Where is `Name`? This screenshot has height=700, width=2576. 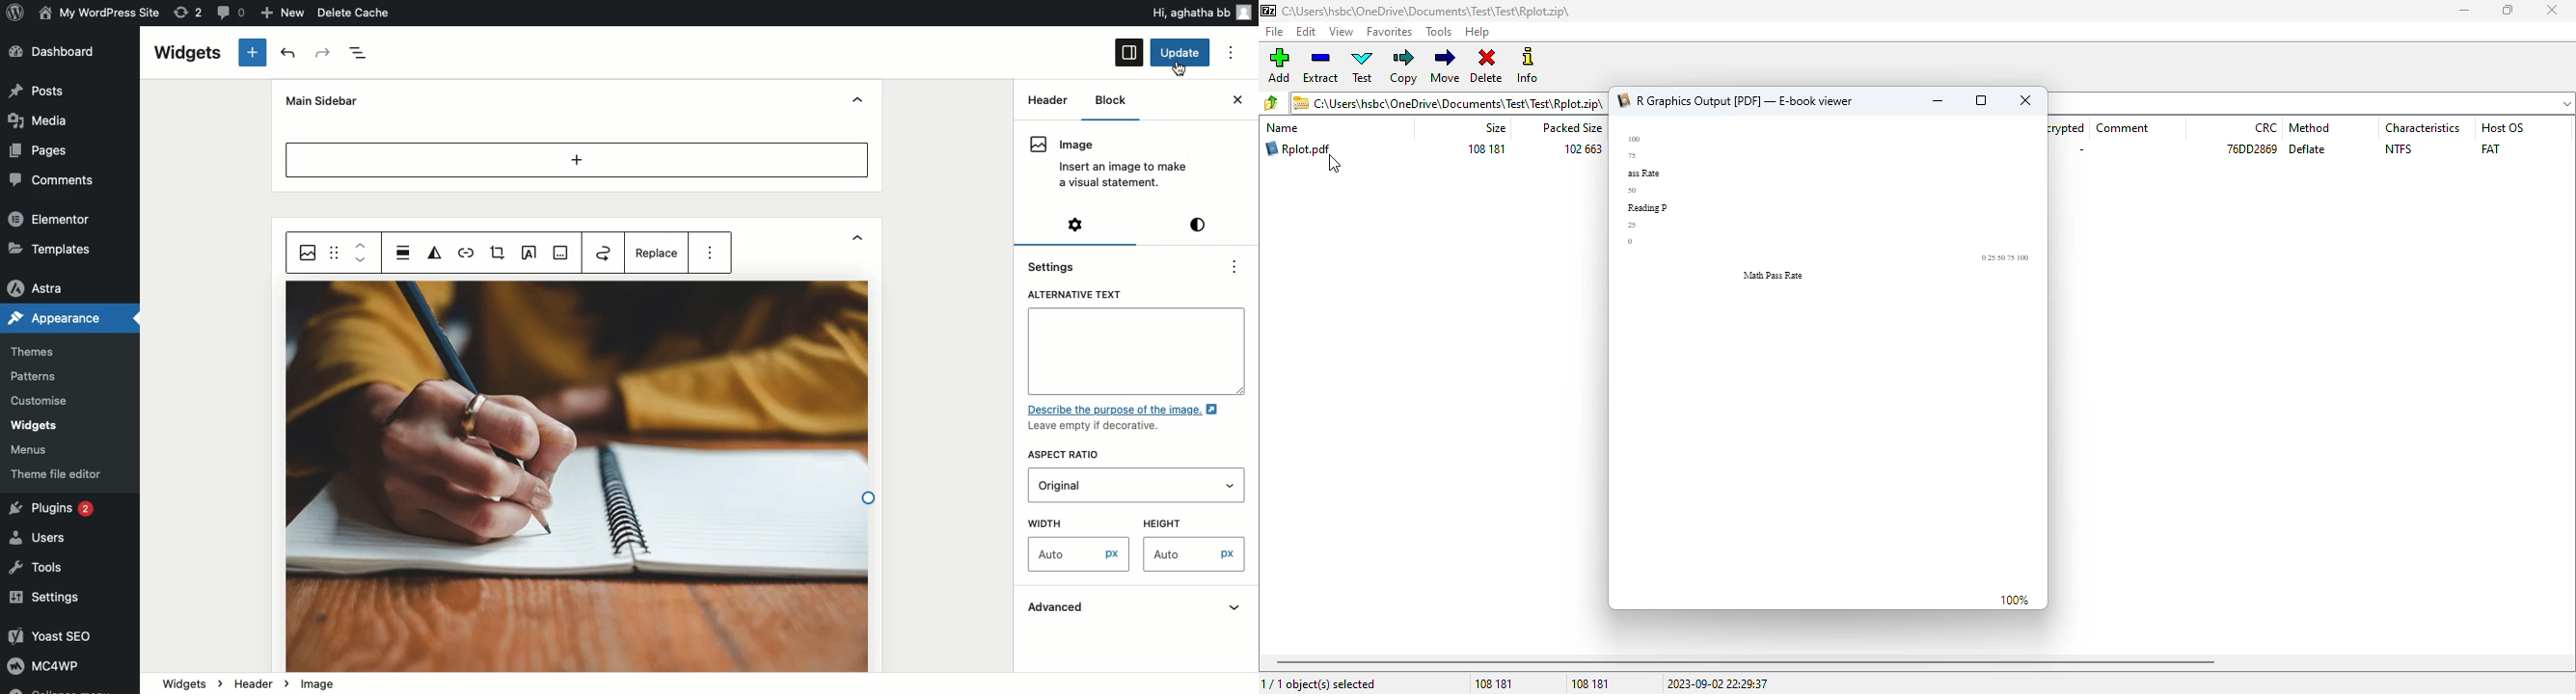
Name is located at coordinates (101, 11).